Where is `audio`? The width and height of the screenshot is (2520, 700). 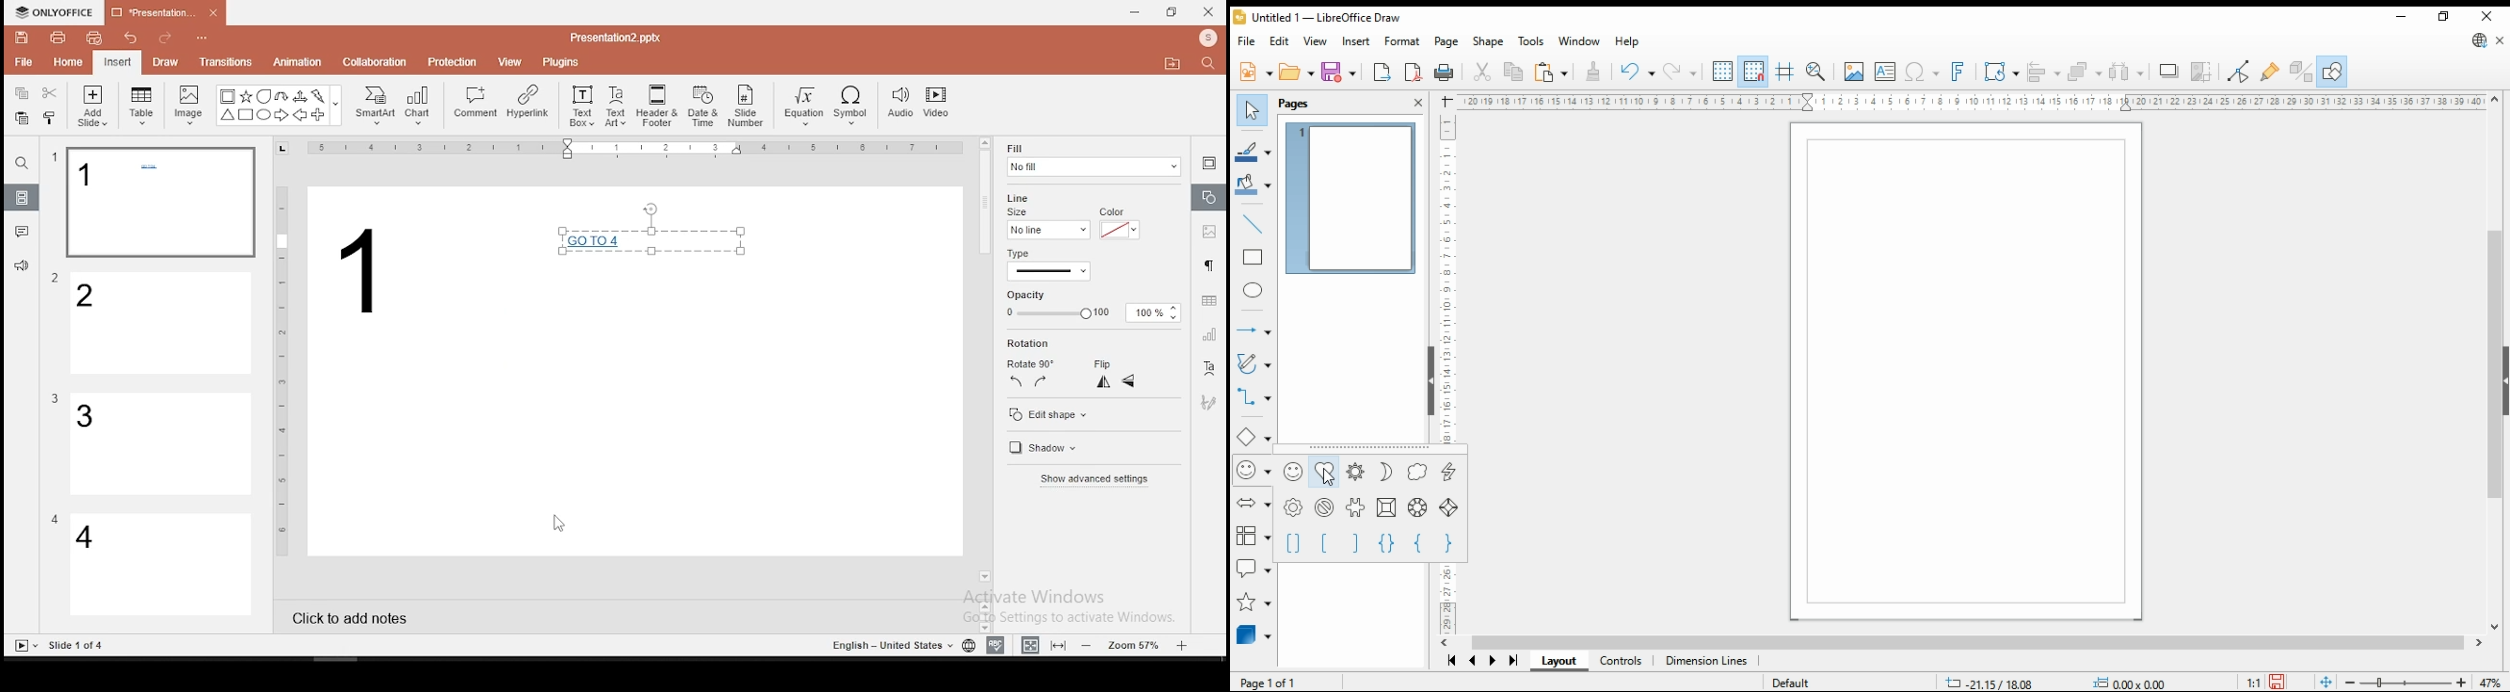
audio is located at coordinates (901, 104).